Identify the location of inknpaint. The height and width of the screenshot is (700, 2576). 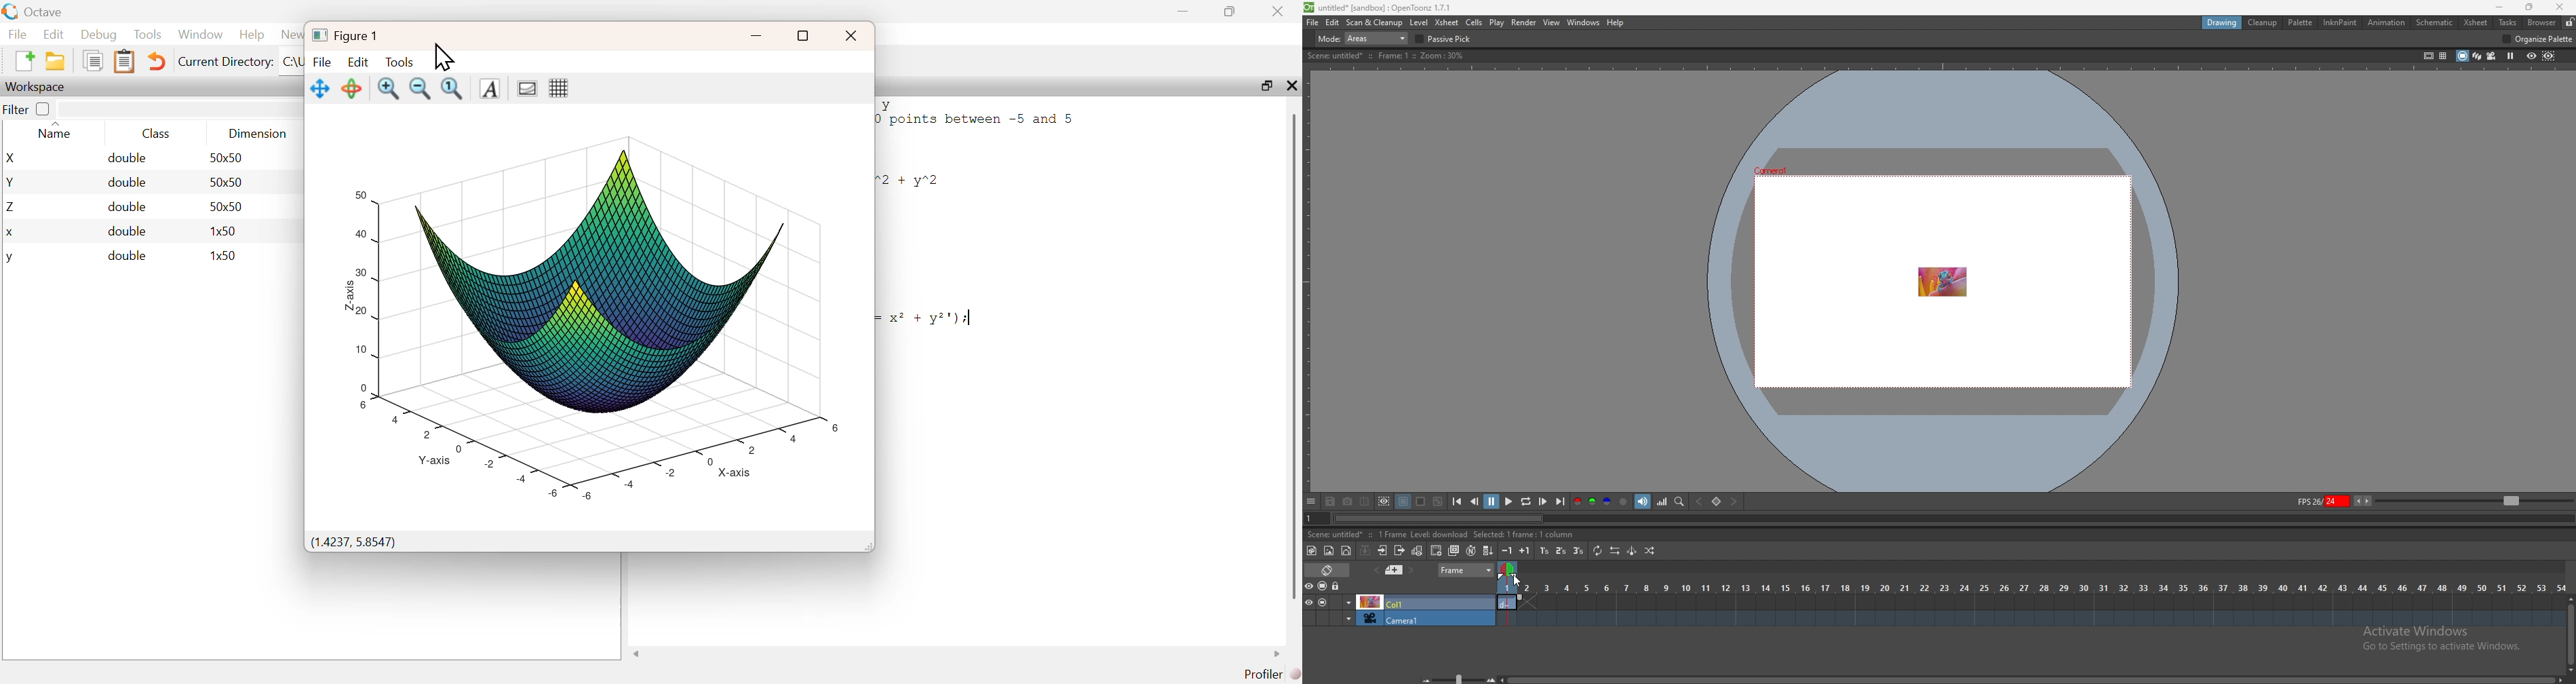
(2340, 22).